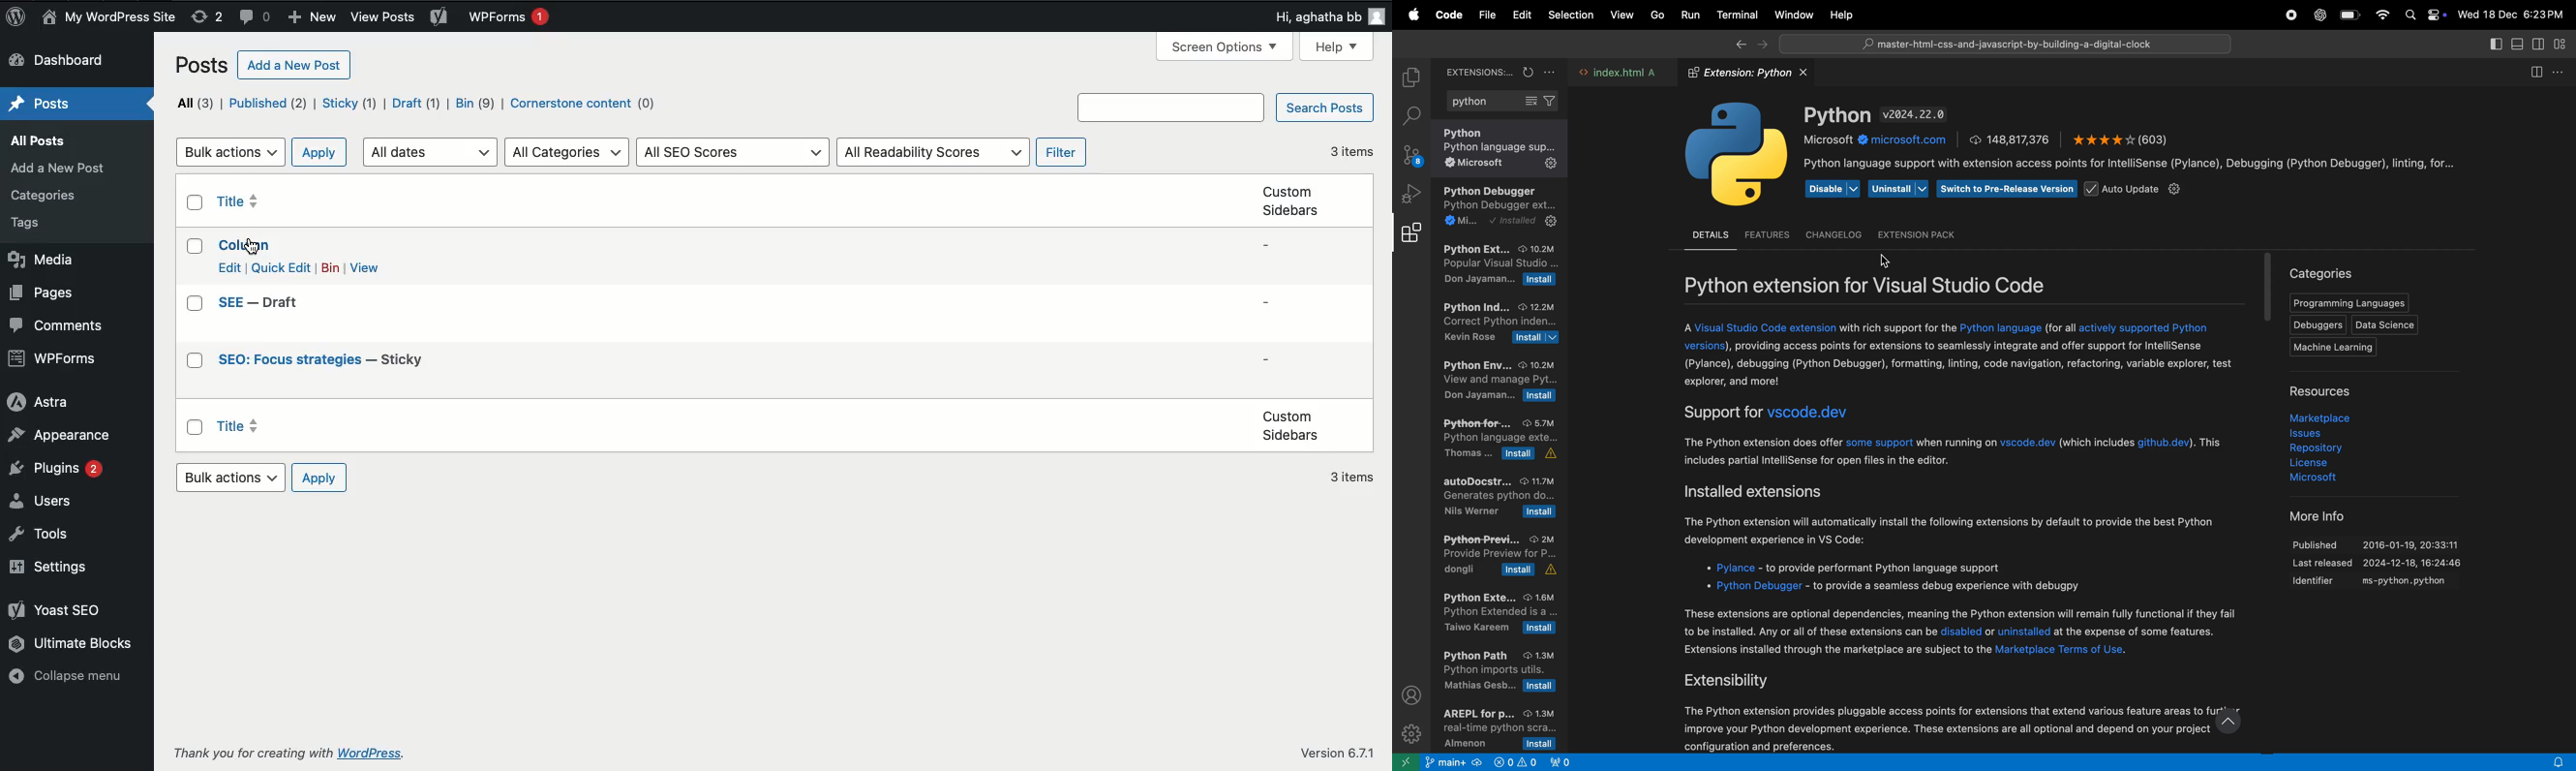 The image size is (2576, 784). I want to click on Screen options, so click(1224, 47).